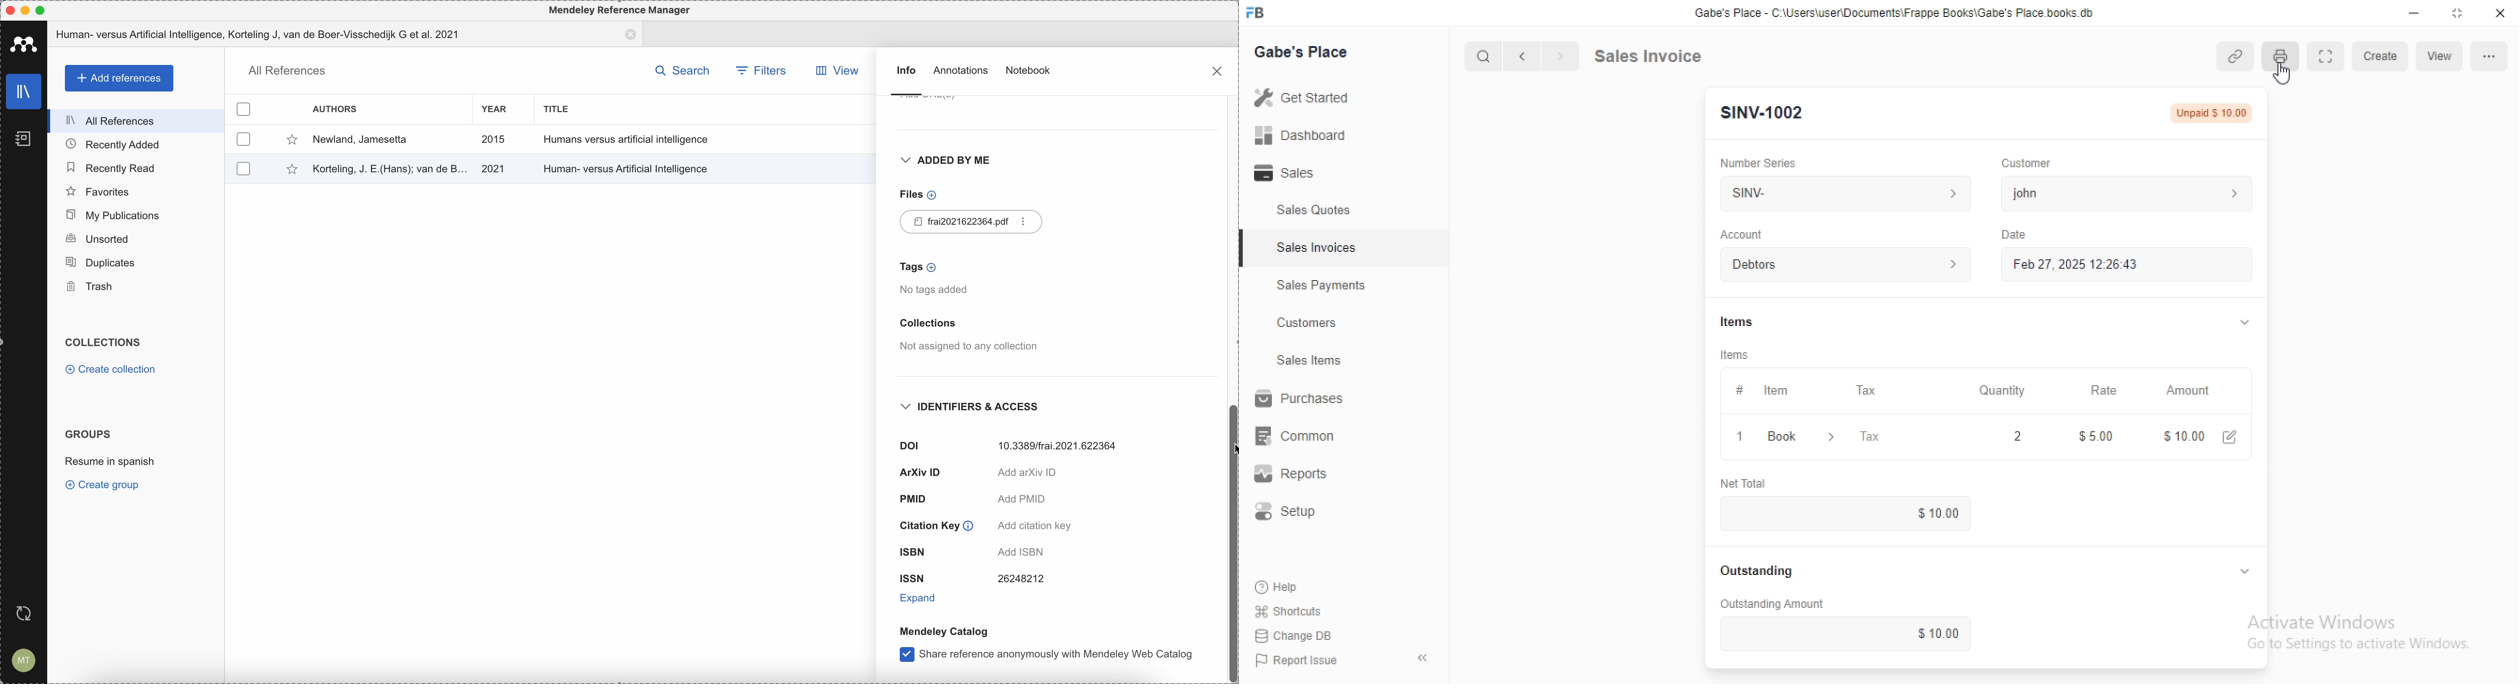  What do you see at coordinates (2499, 12) in the screenshot?
I see `close` at bounding box center [2499, 12].